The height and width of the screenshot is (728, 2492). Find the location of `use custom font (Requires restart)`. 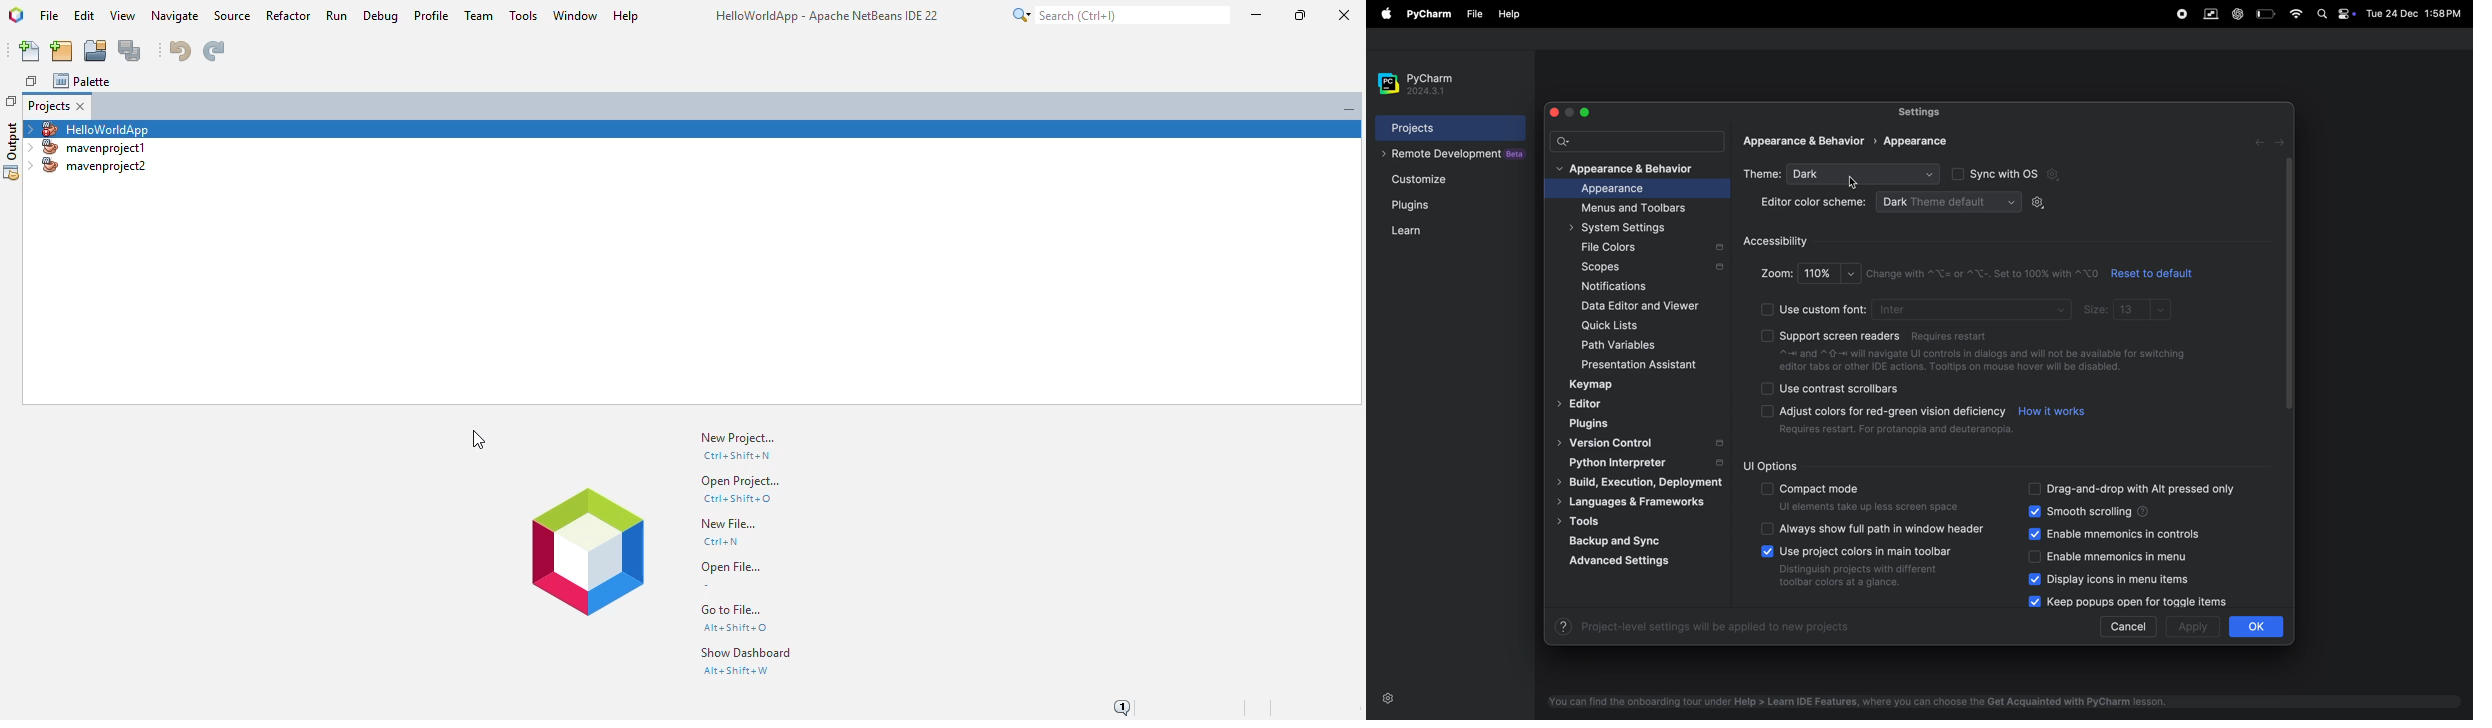

use custom font (Requires restart) is located at coordinates (1924, 308).